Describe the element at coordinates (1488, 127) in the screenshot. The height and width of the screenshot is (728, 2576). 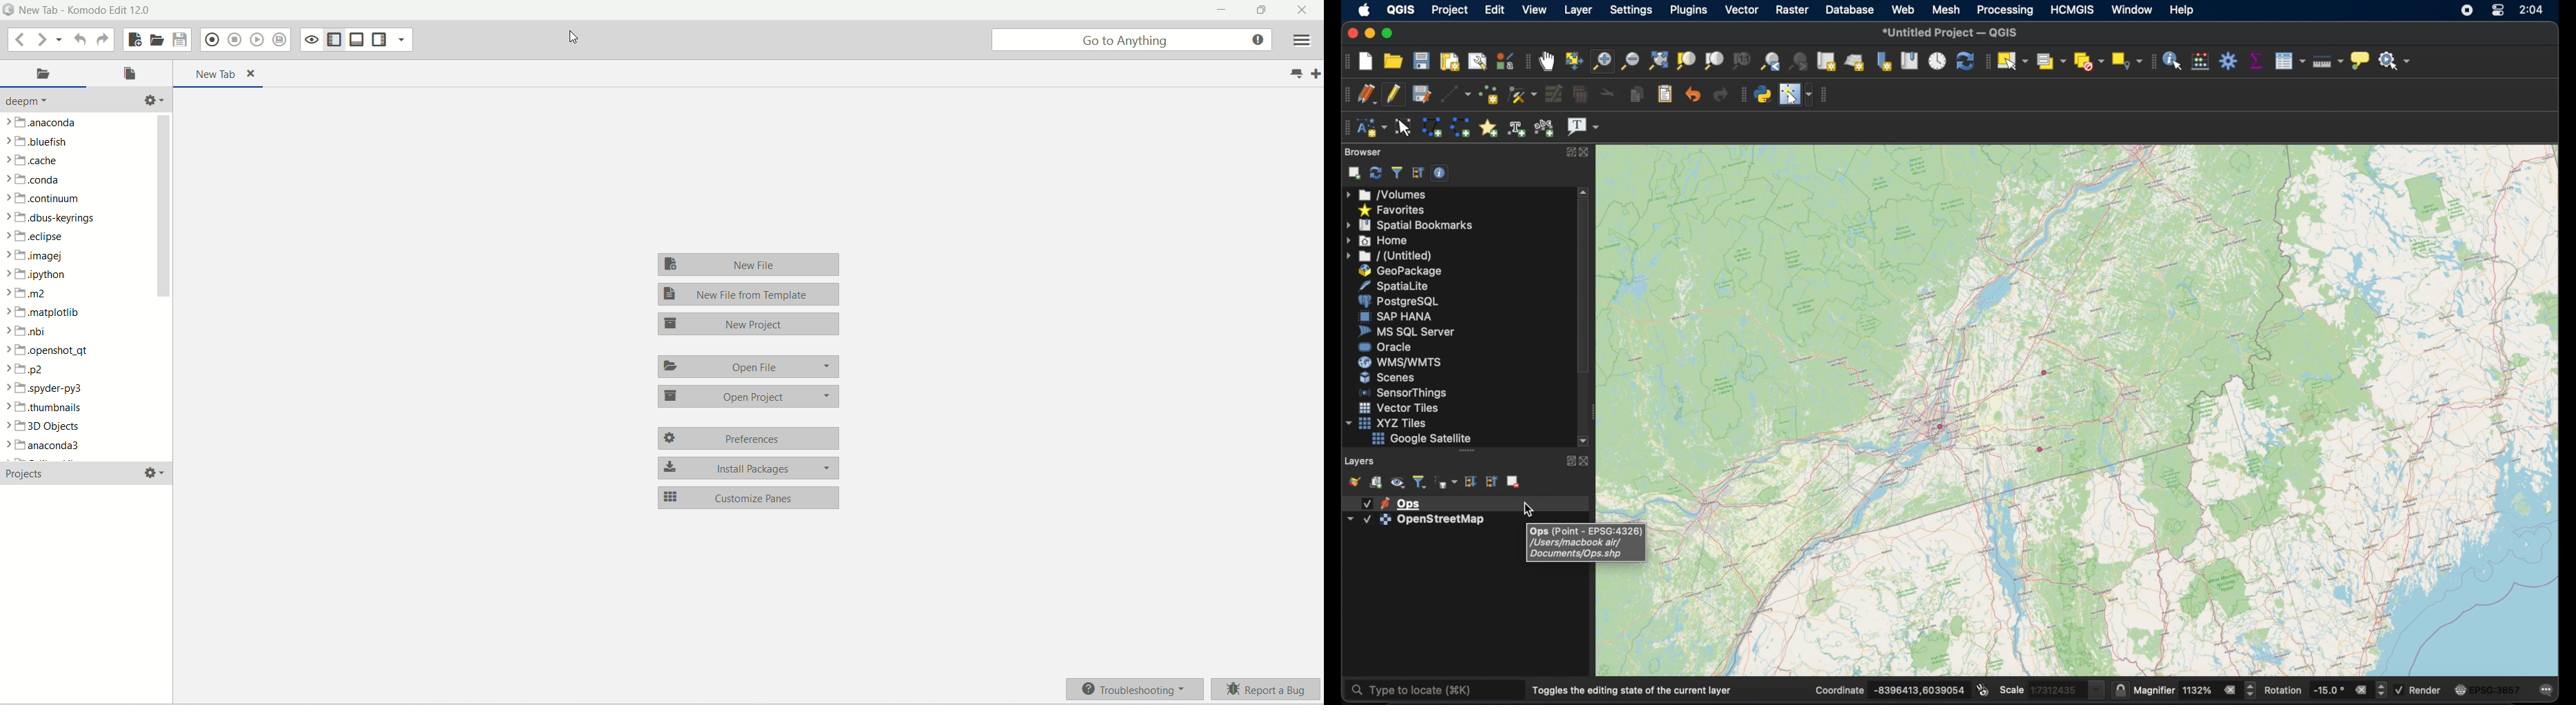
I see `create marker annotation` at that location.